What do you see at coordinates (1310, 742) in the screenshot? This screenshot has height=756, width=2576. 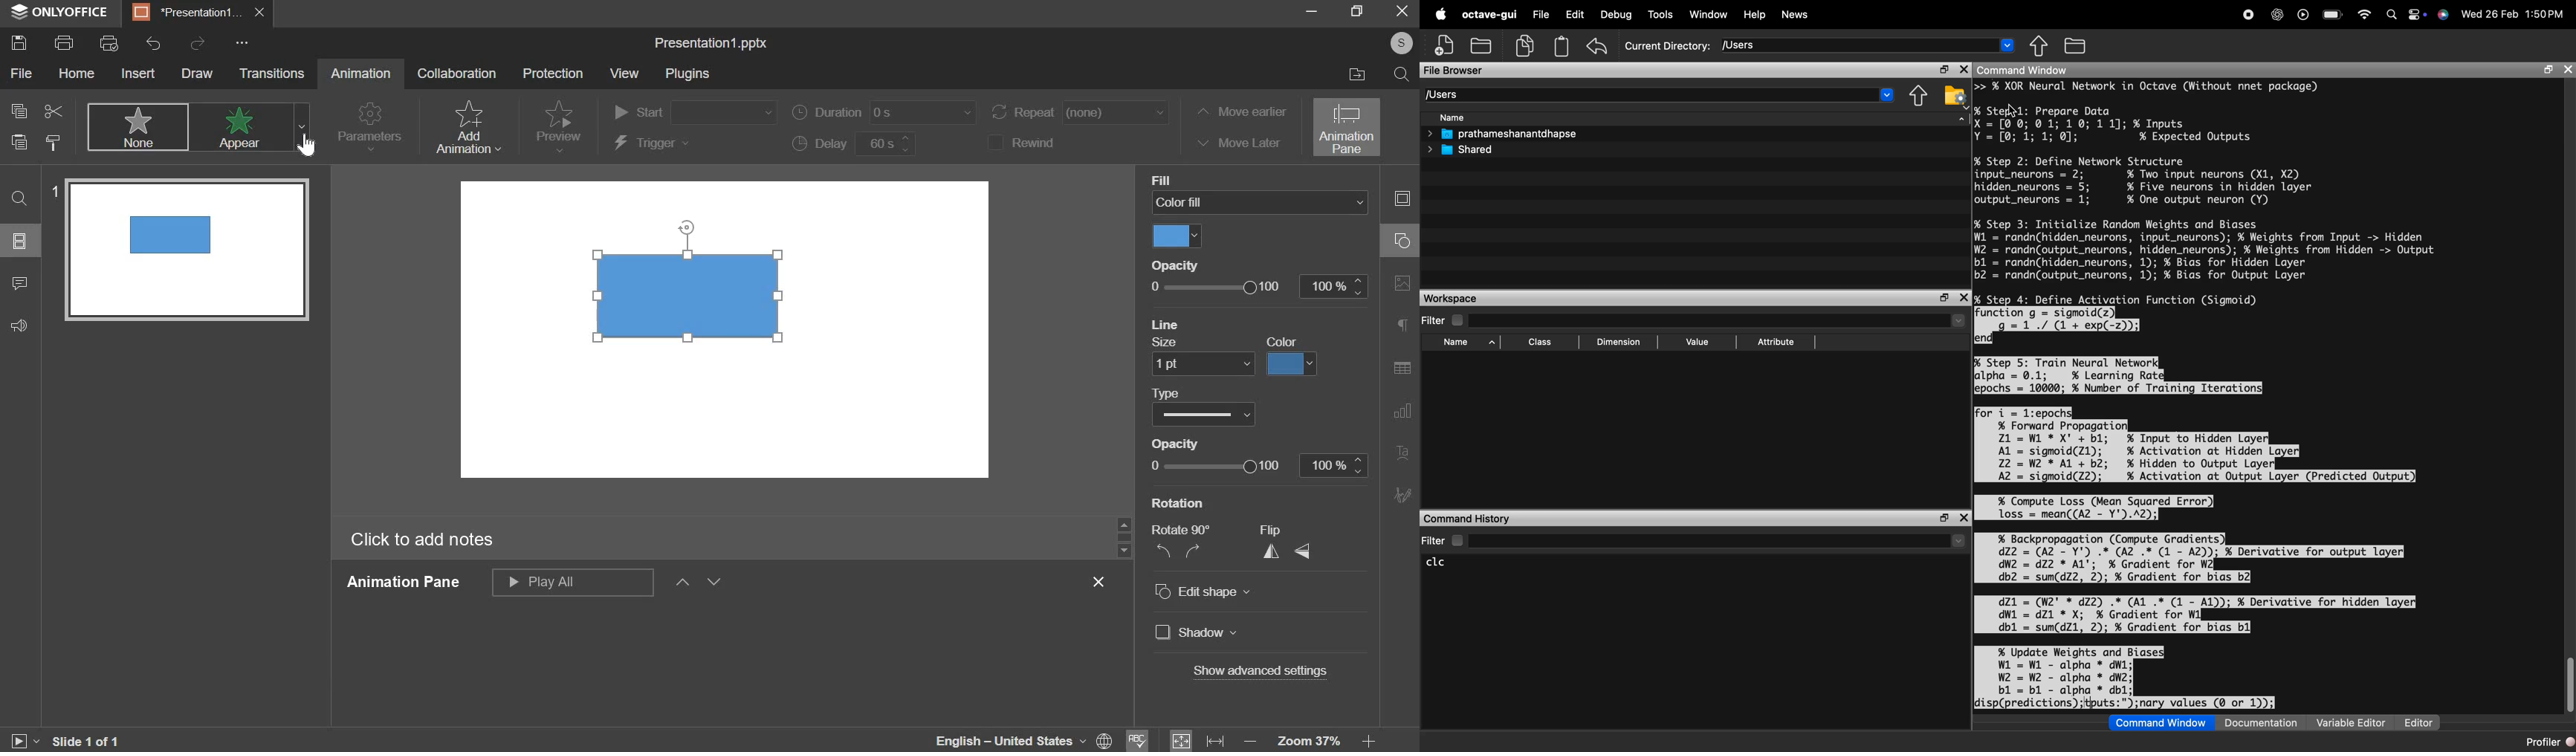 I see `zoom 37%` at bounding box center [1310, 742].